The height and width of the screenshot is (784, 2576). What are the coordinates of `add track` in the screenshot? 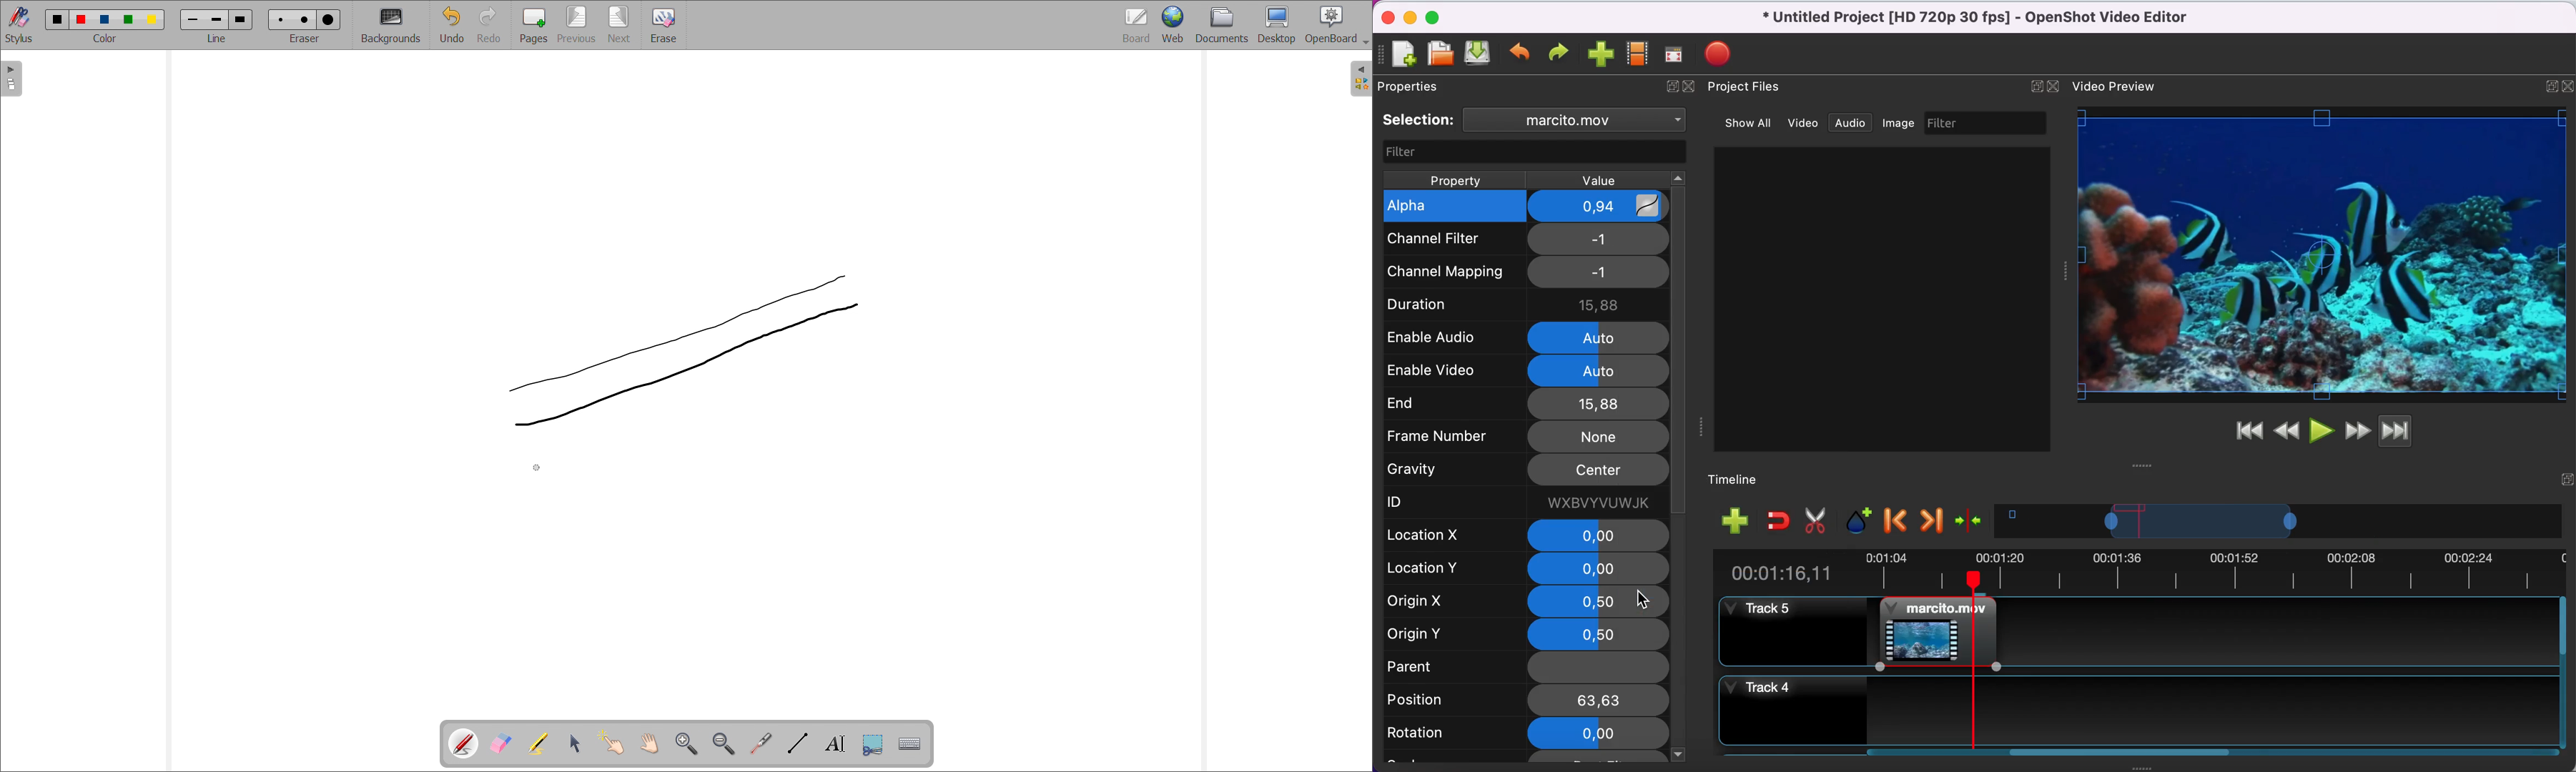 It's located at (1734, 522).